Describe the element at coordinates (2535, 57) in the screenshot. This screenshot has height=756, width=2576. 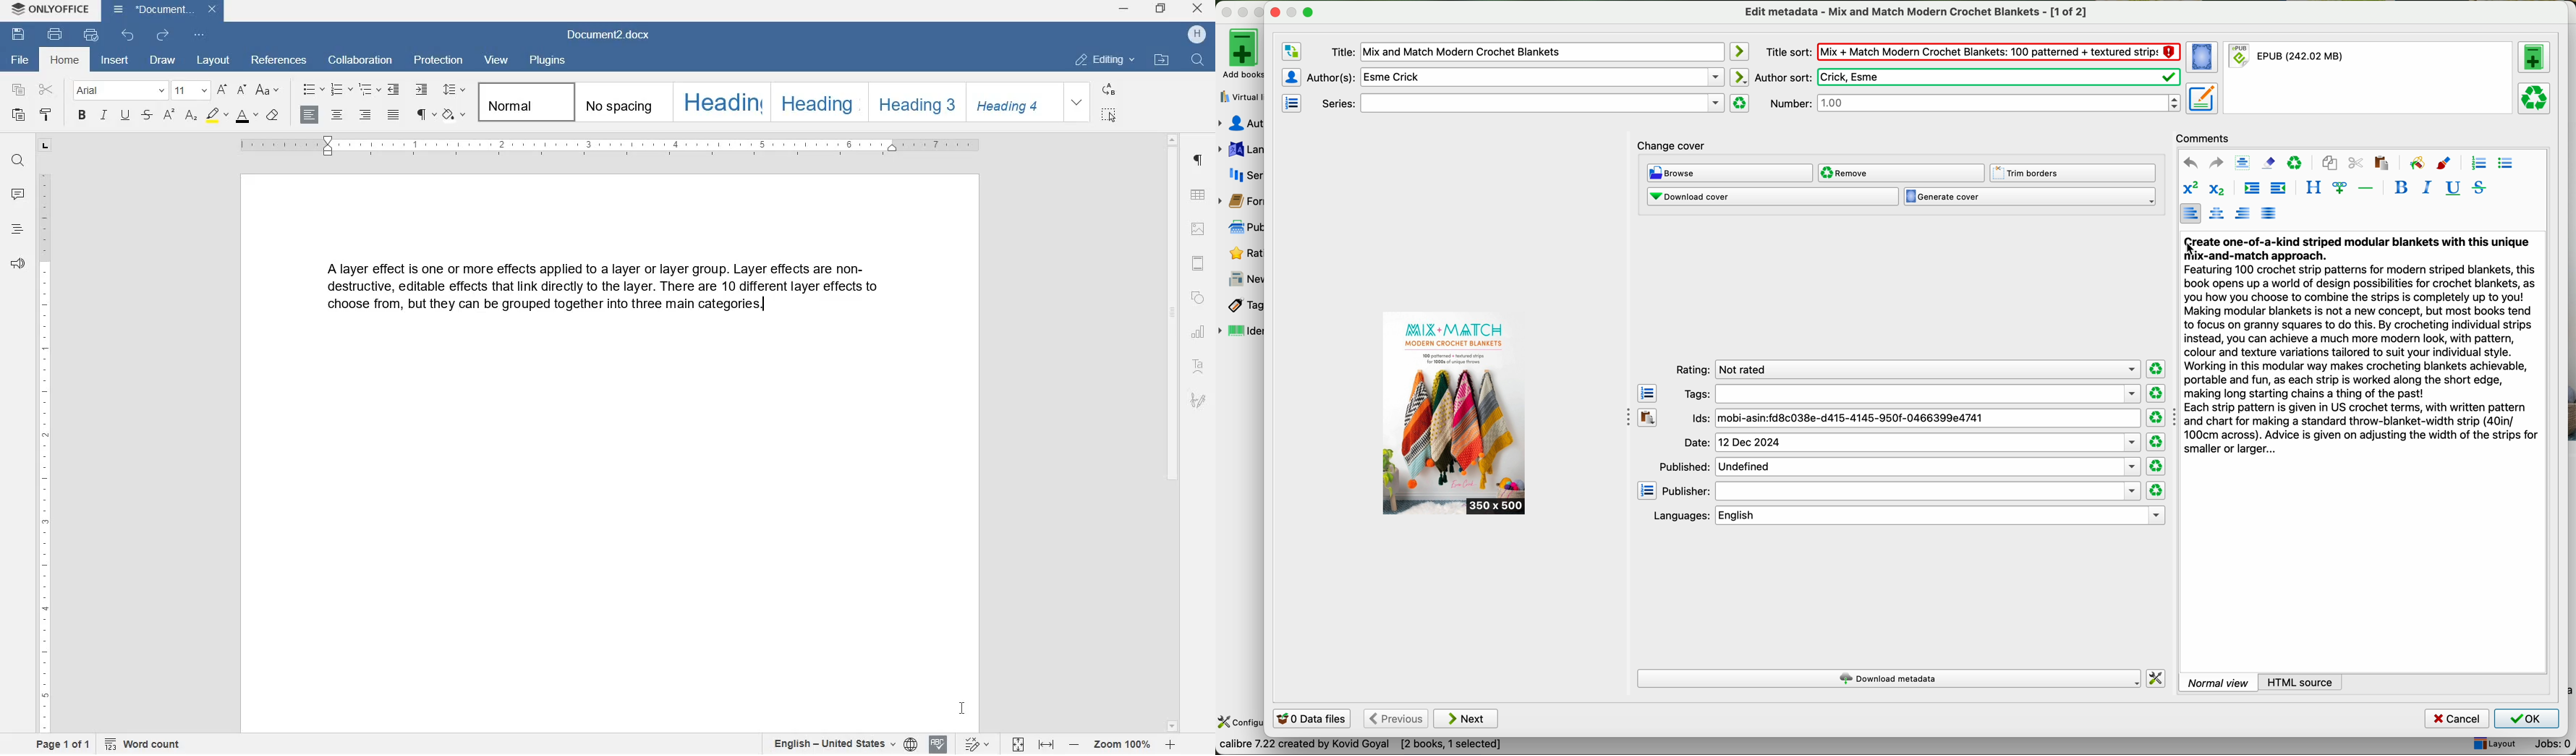
I see `add a format to this book` at that location.